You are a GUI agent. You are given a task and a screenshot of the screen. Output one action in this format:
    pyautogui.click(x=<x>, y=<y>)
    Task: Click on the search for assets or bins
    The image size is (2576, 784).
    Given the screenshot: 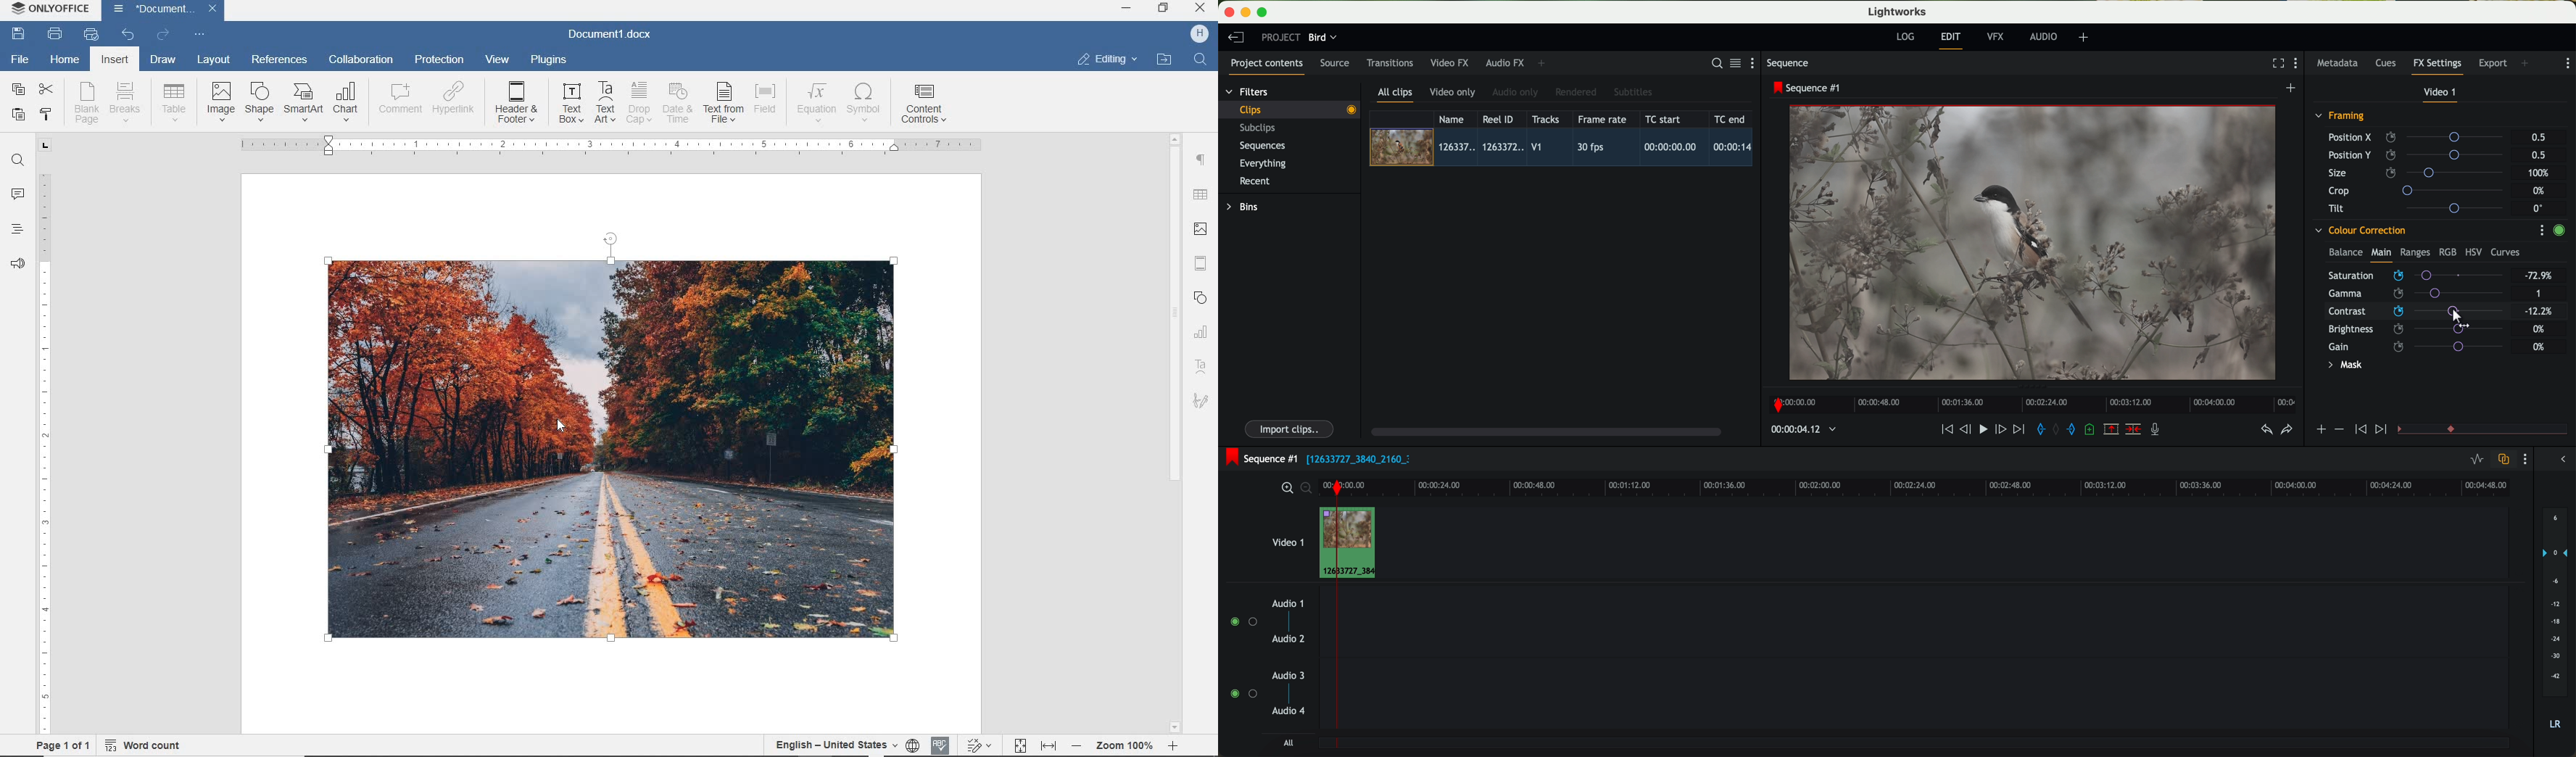 What is the action you would take?
    pyautogui.click(x=1713, y=63)
    